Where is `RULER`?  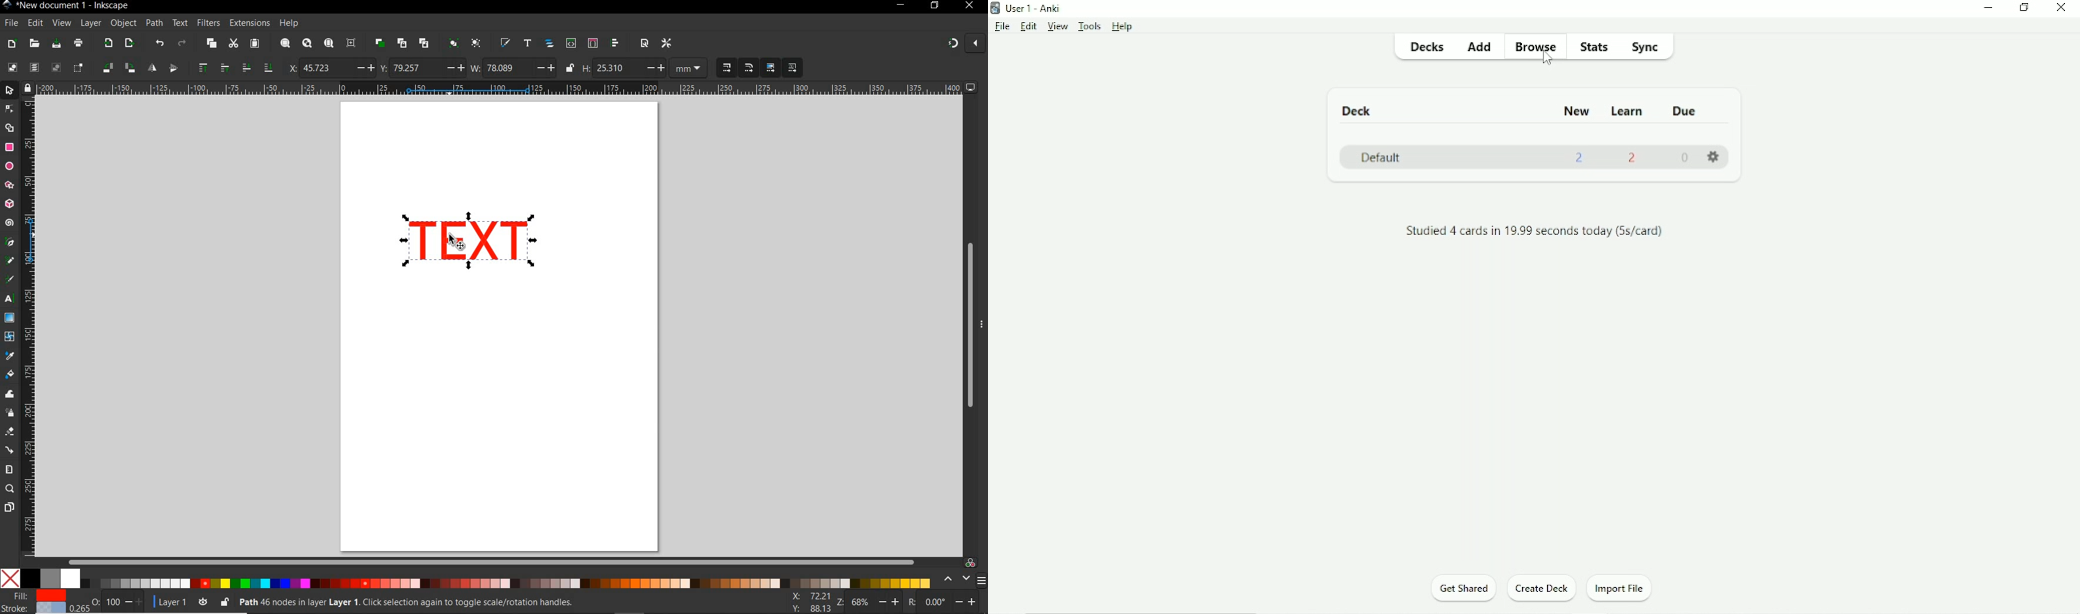
RULER is located at coordinates (500, 89).